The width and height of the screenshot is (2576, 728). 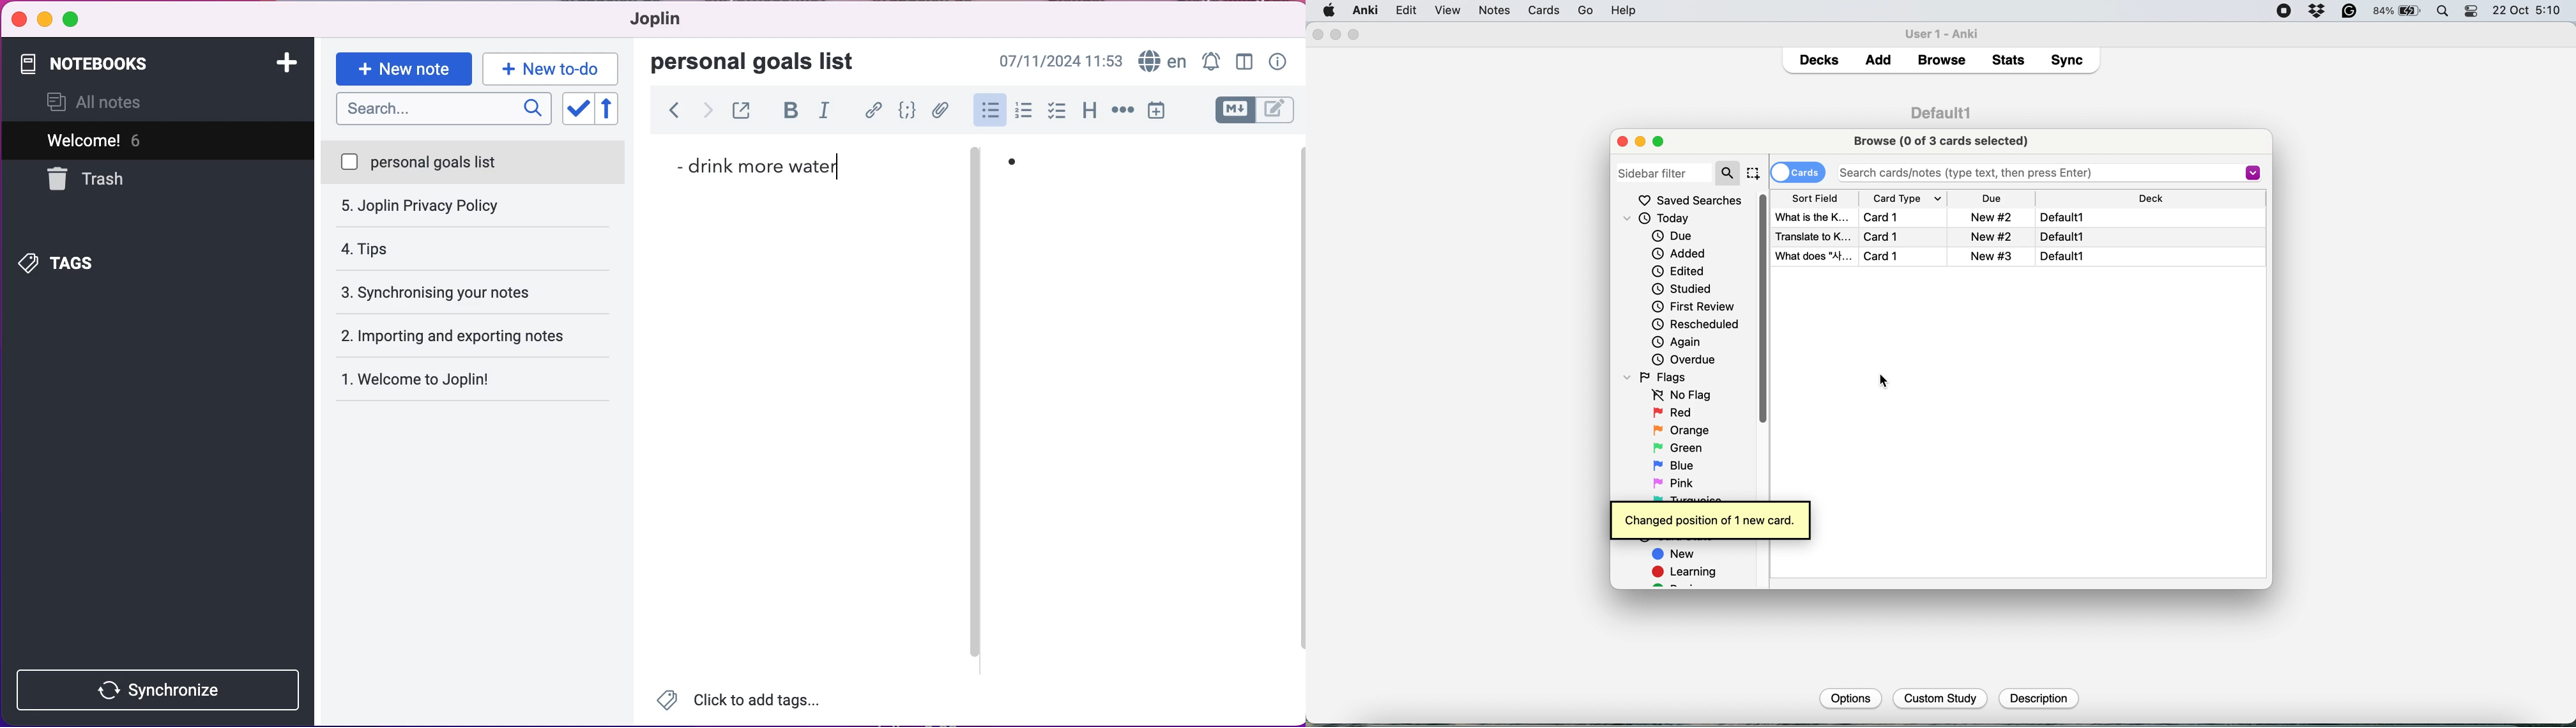 I want to click on toggle sort order field, so click(x=576, y=109).